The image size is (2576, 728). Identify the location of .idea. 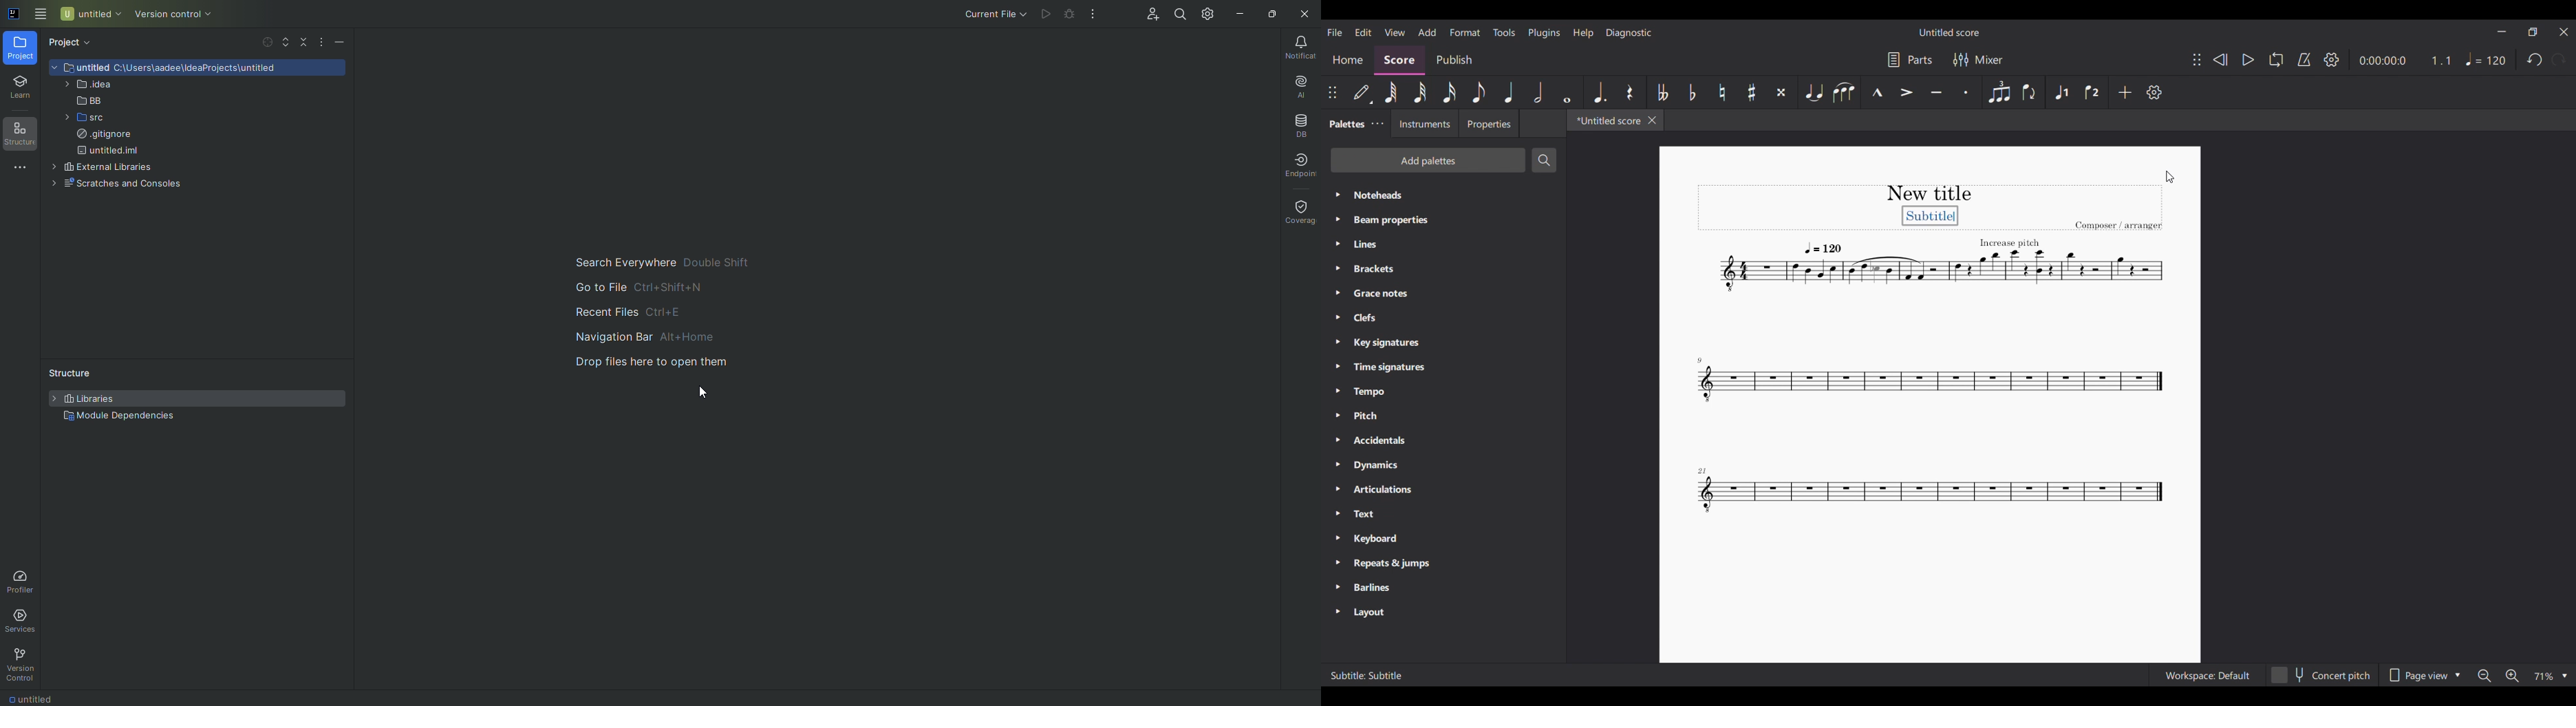
(87, 86).